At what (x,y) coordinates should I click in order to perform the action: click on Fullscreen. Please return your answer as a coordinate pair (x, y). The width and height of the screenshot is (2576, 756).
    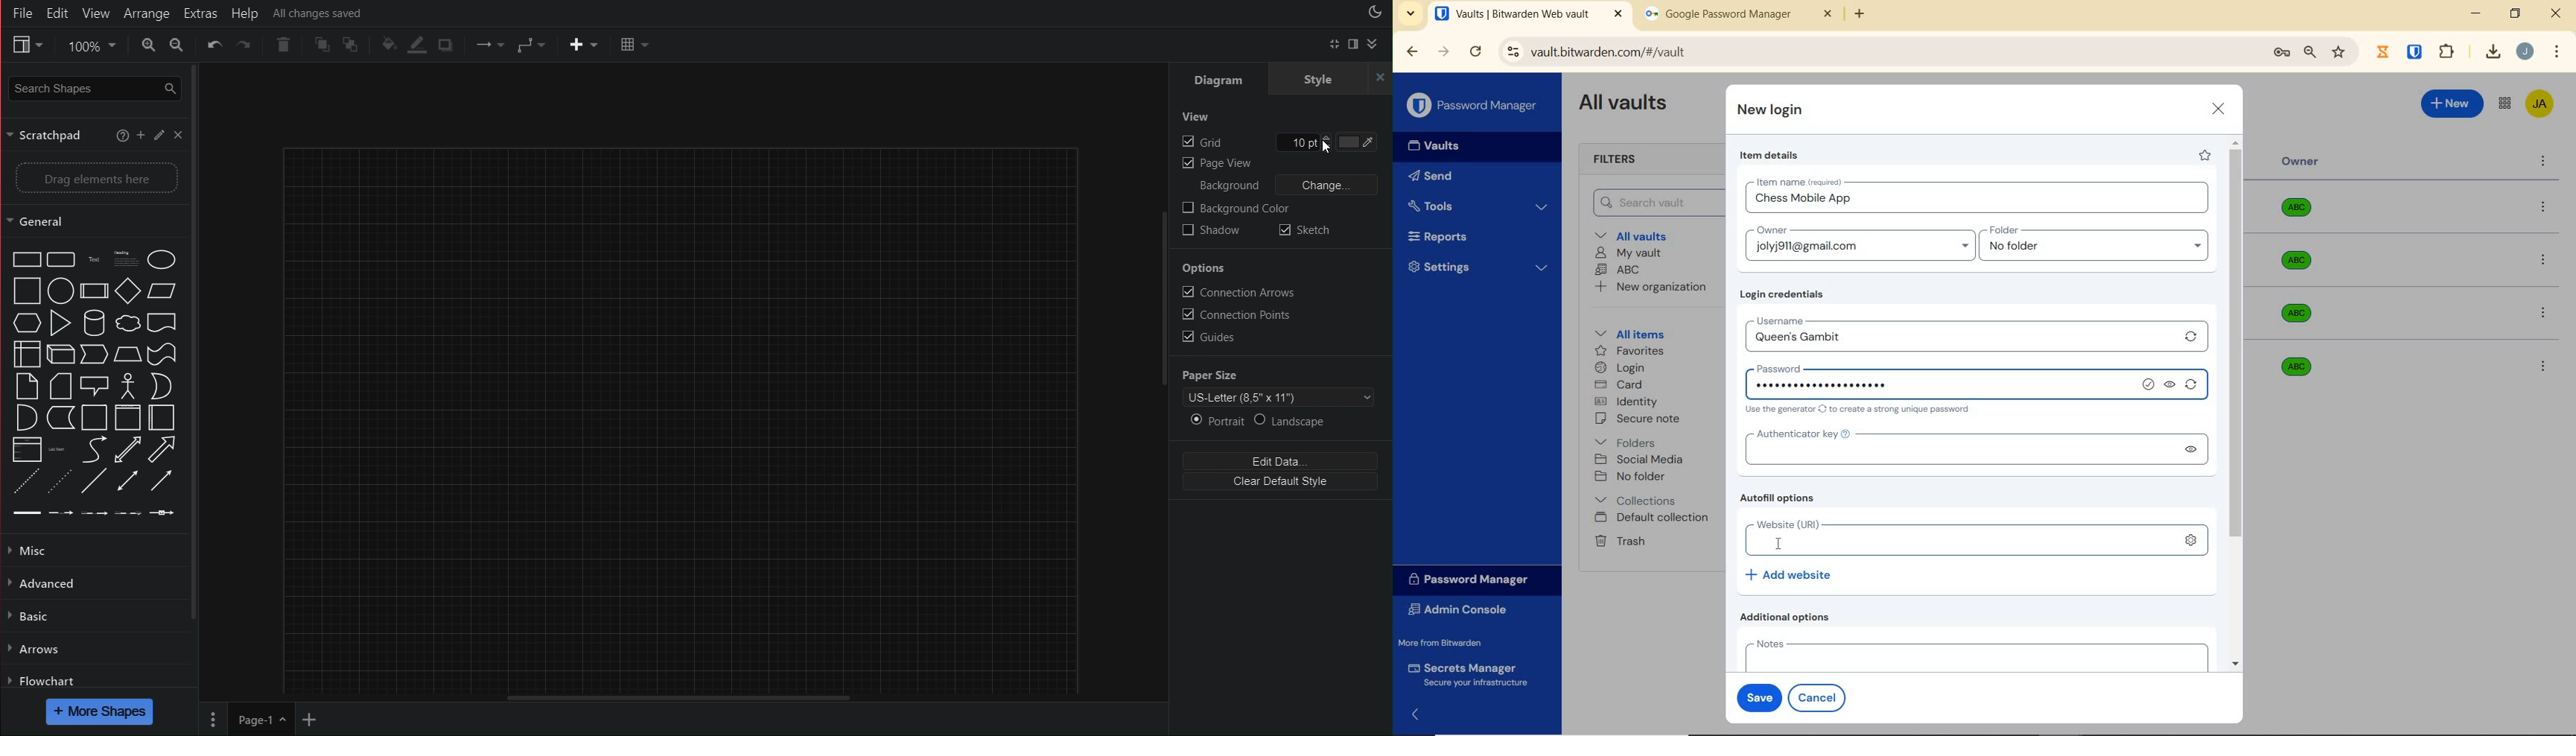
    Looking at the image, I should click on (1332, 45).